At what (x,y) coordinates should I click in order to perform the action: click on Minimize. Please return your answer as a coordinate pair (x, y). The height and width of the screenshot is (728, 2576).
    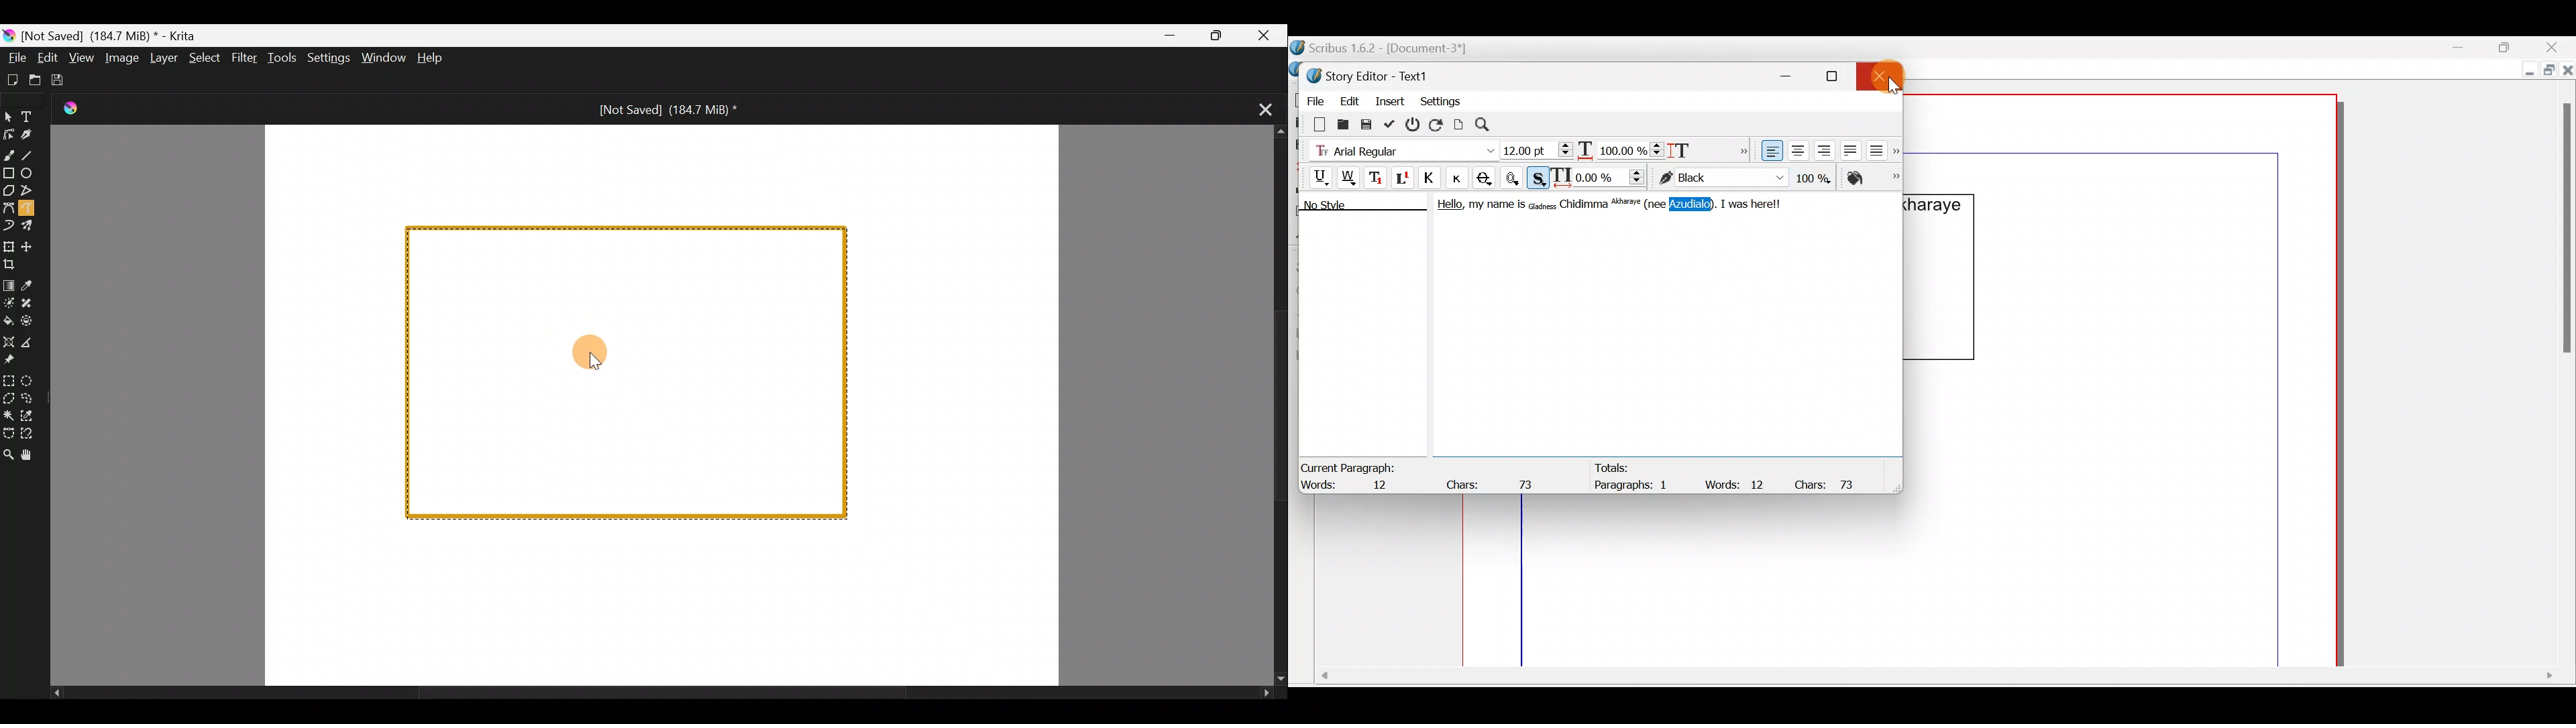
    Looking at the image, I should click on (2468, 48).